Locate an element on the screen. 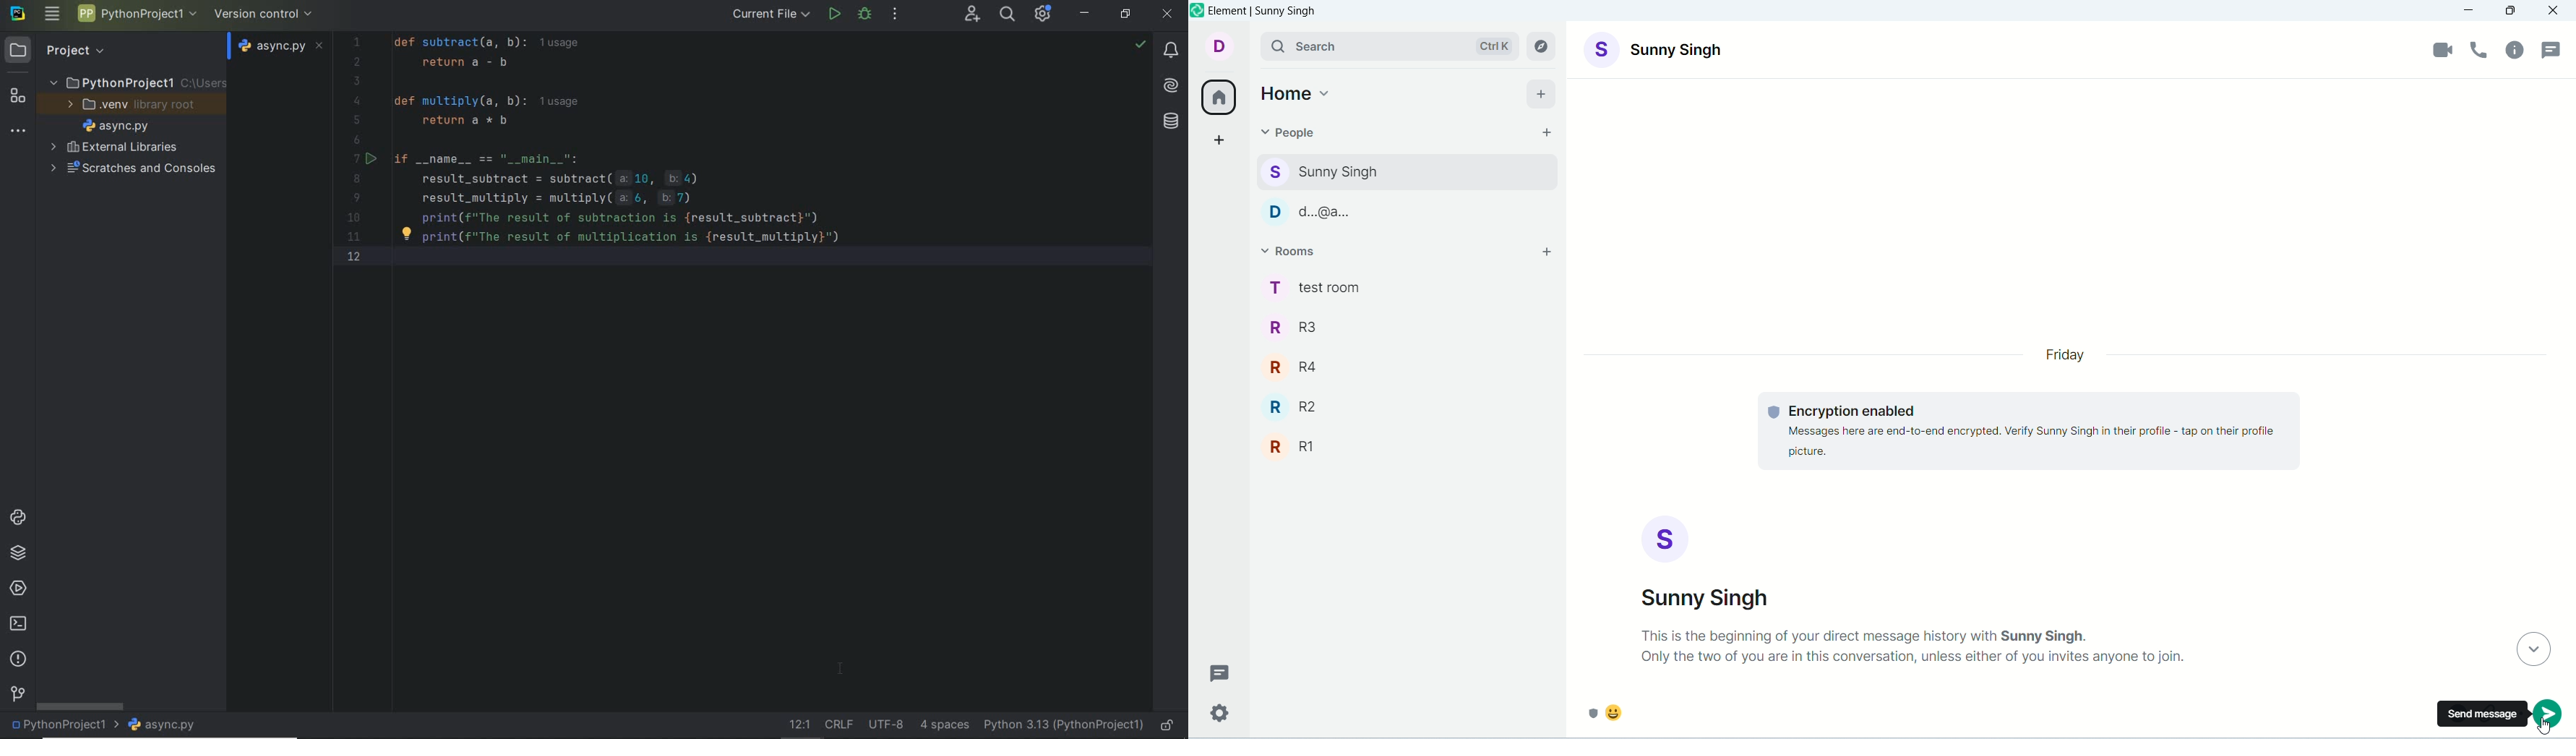 The image size is (2576, 756). text is located at coordinates (1915, 646).